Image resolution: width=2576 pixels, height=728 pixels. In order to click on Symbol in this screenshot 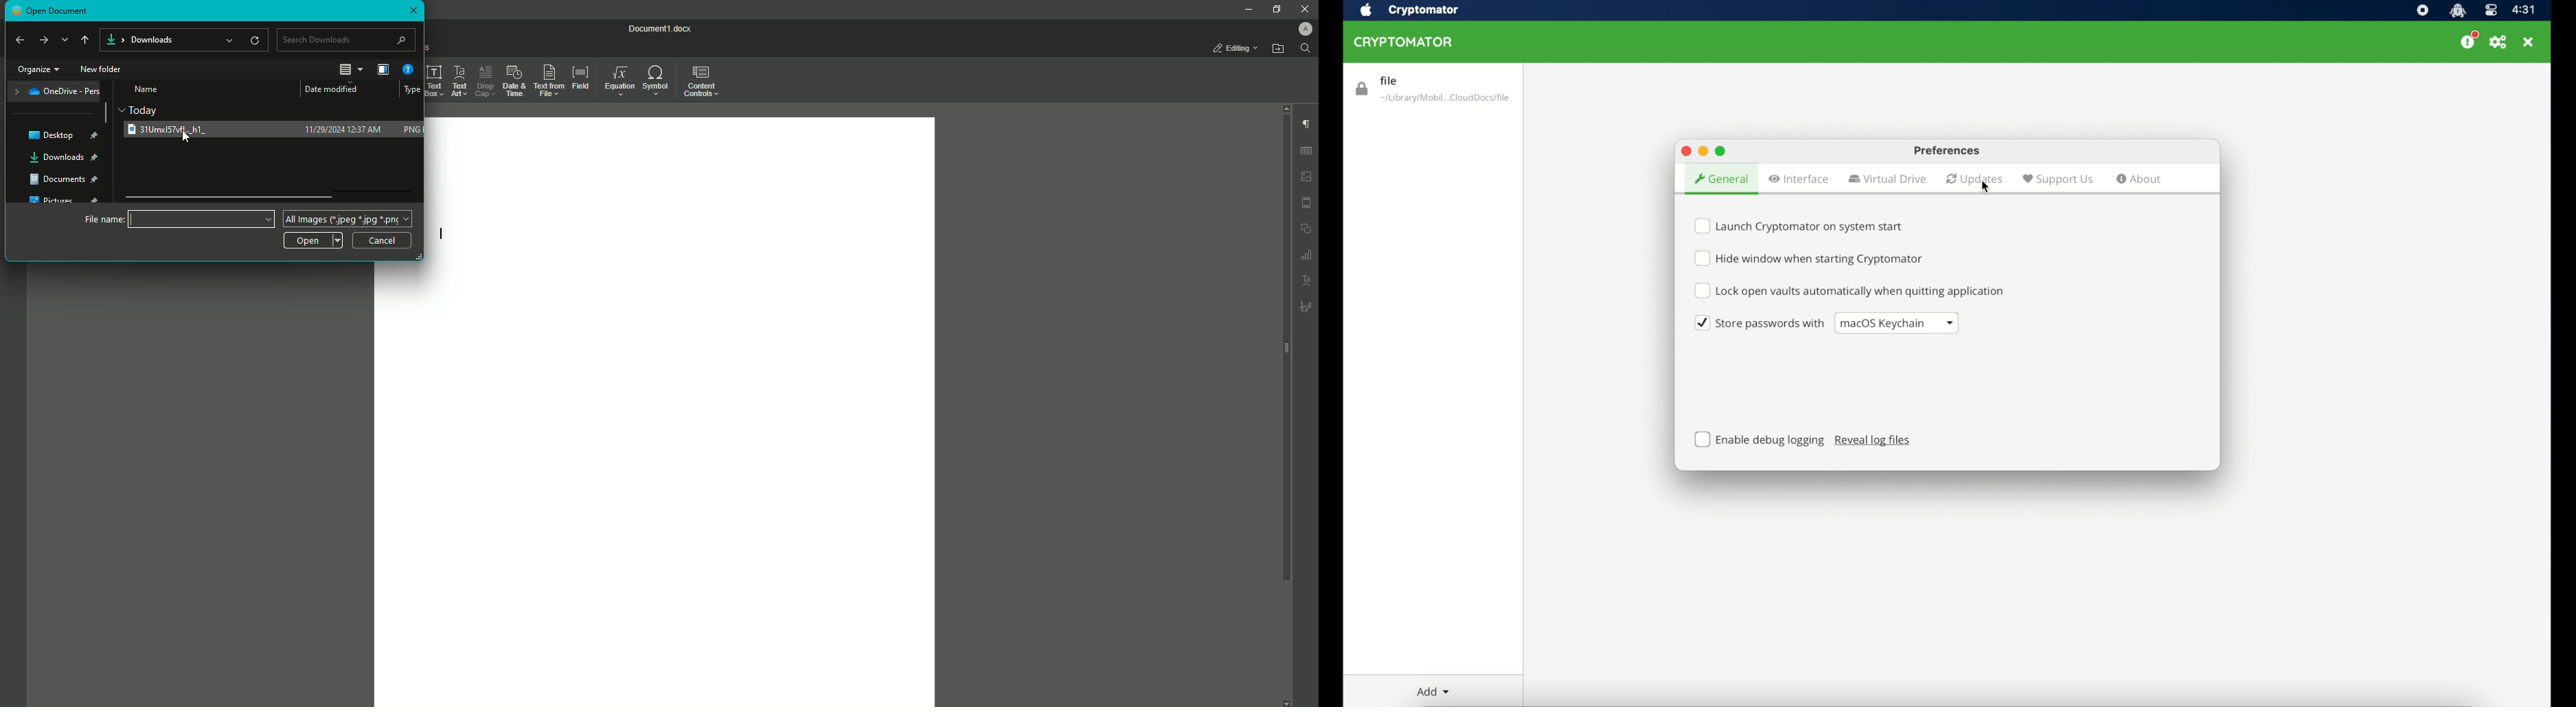, I will do `click(657, 80)`.